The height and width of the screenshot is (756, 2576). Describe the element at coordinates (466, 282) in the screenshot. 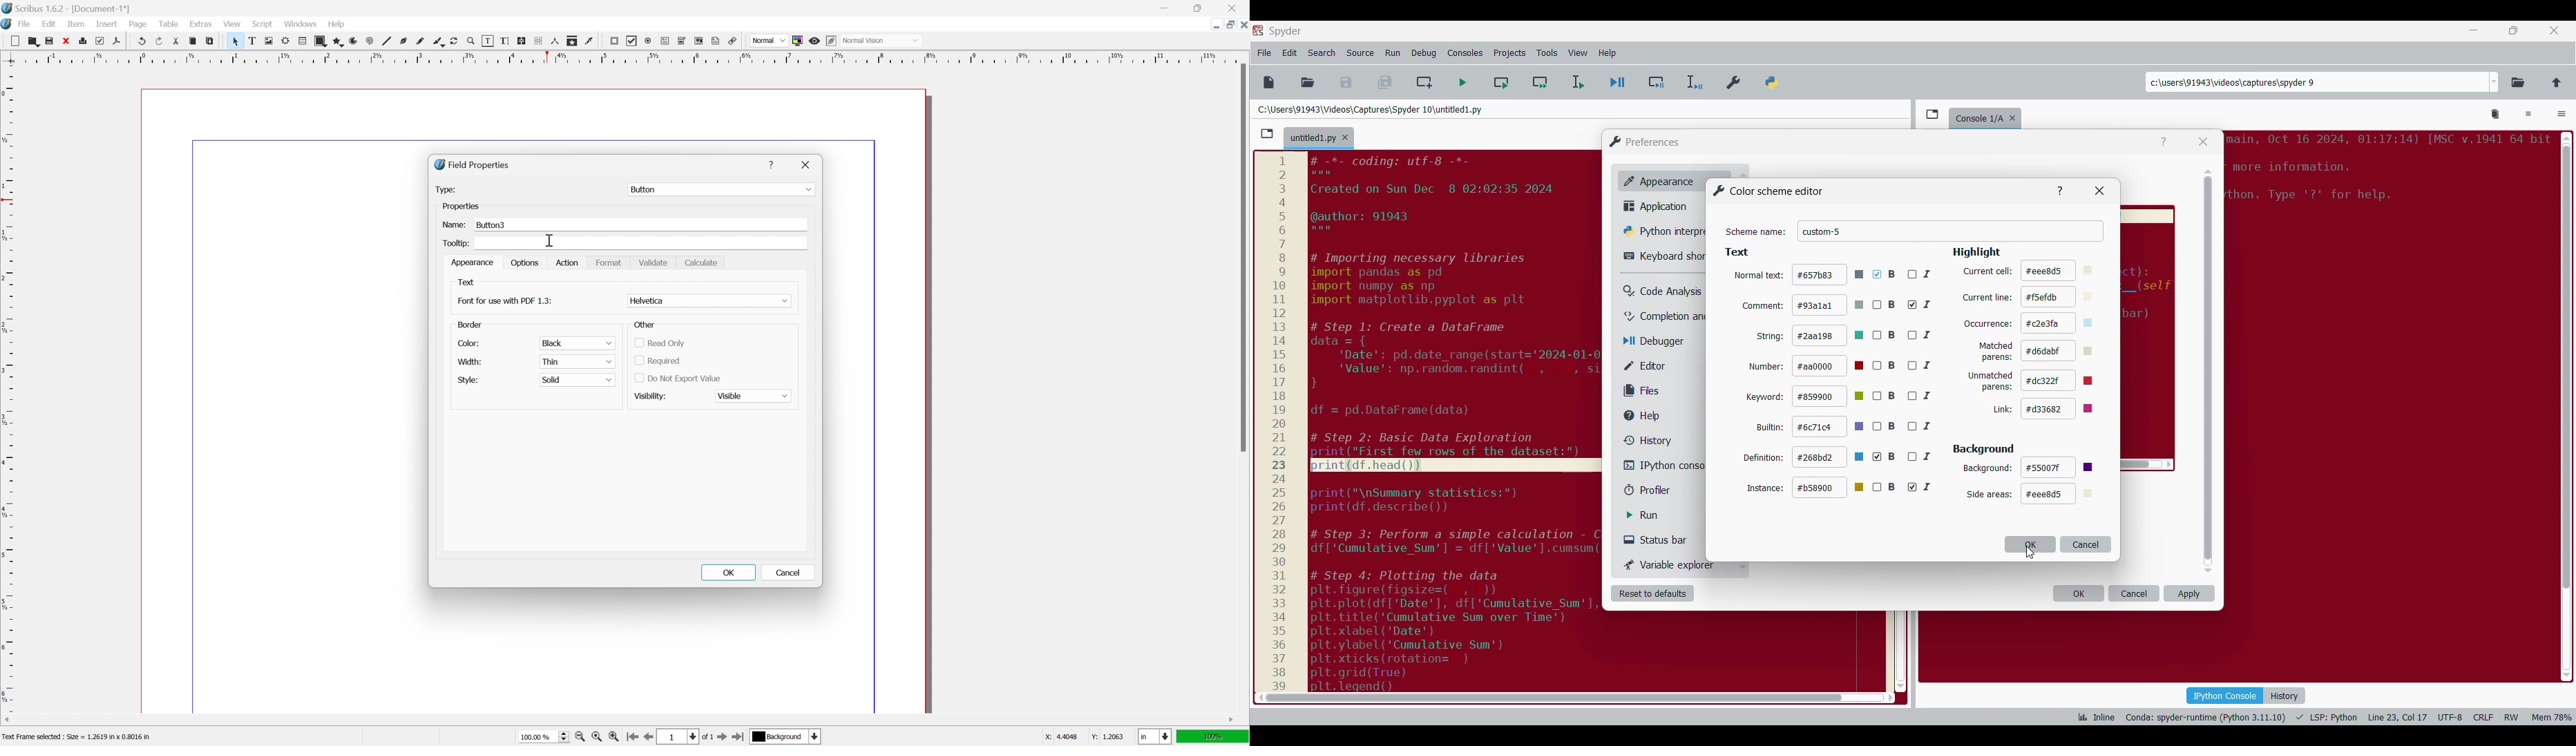

I see `Text` at that location.